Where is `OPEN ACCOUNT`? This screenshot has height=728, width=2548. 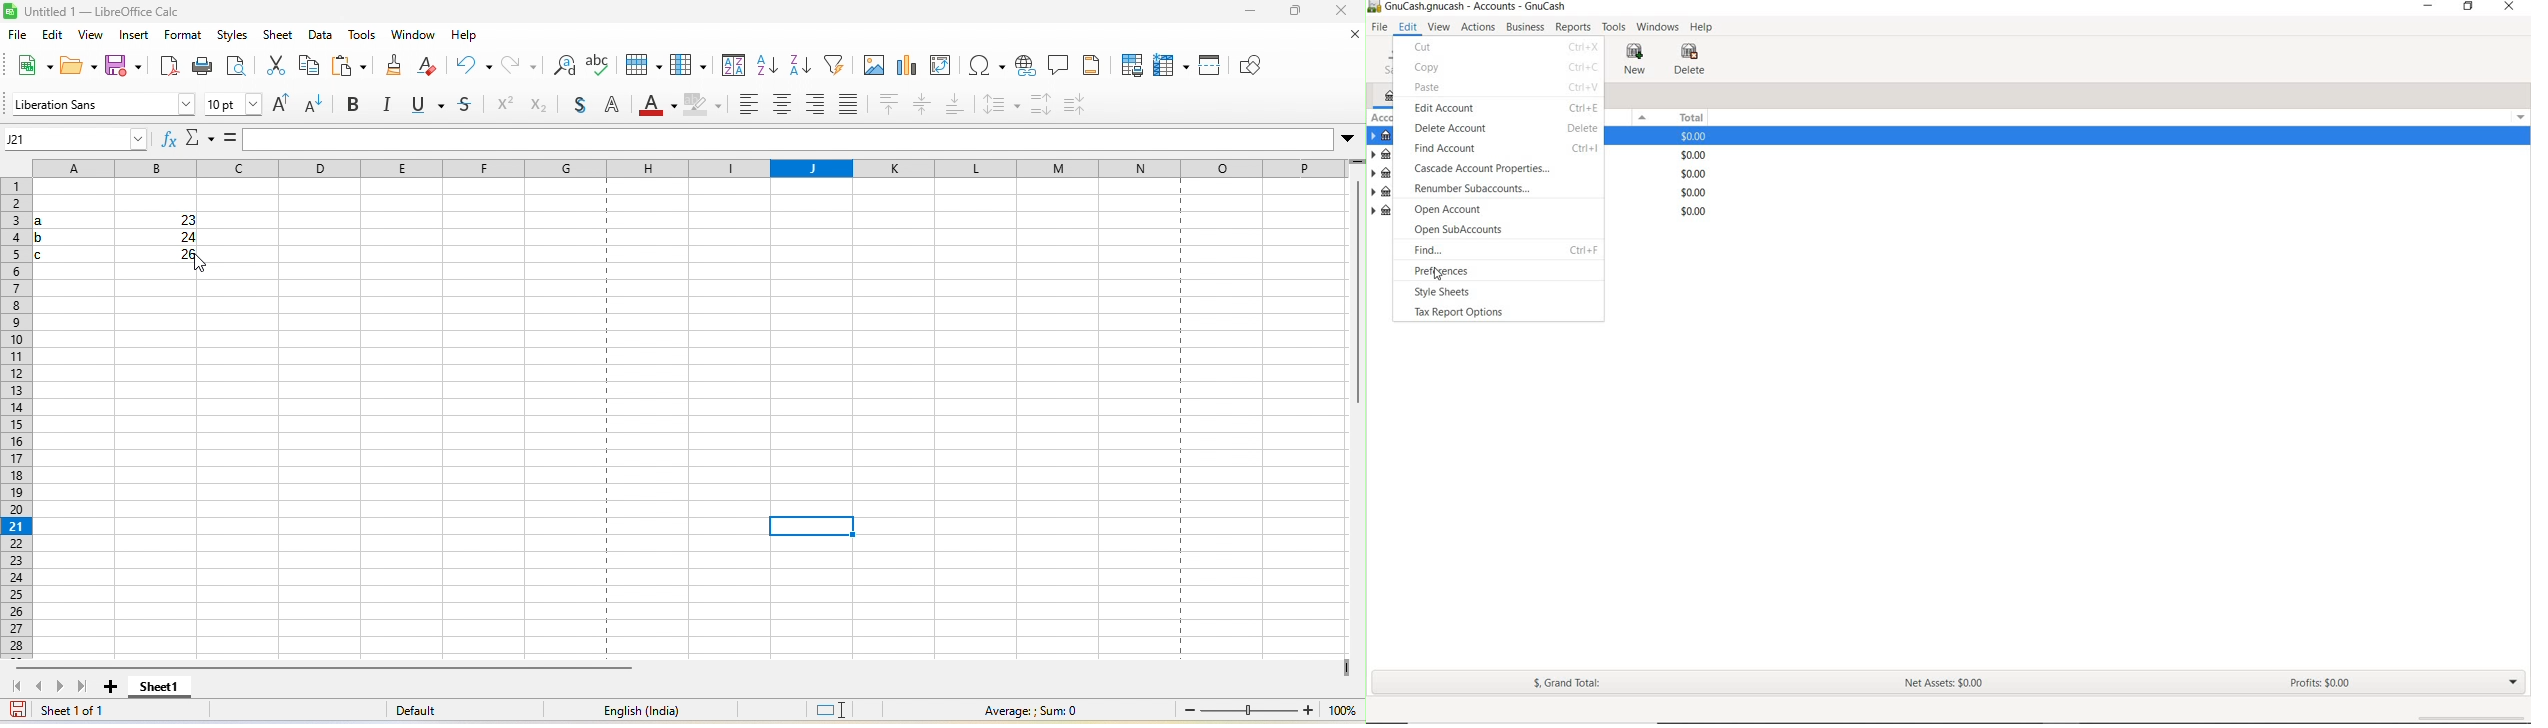
OPEN ACCOUNT is located at coordinates (1506, 210).